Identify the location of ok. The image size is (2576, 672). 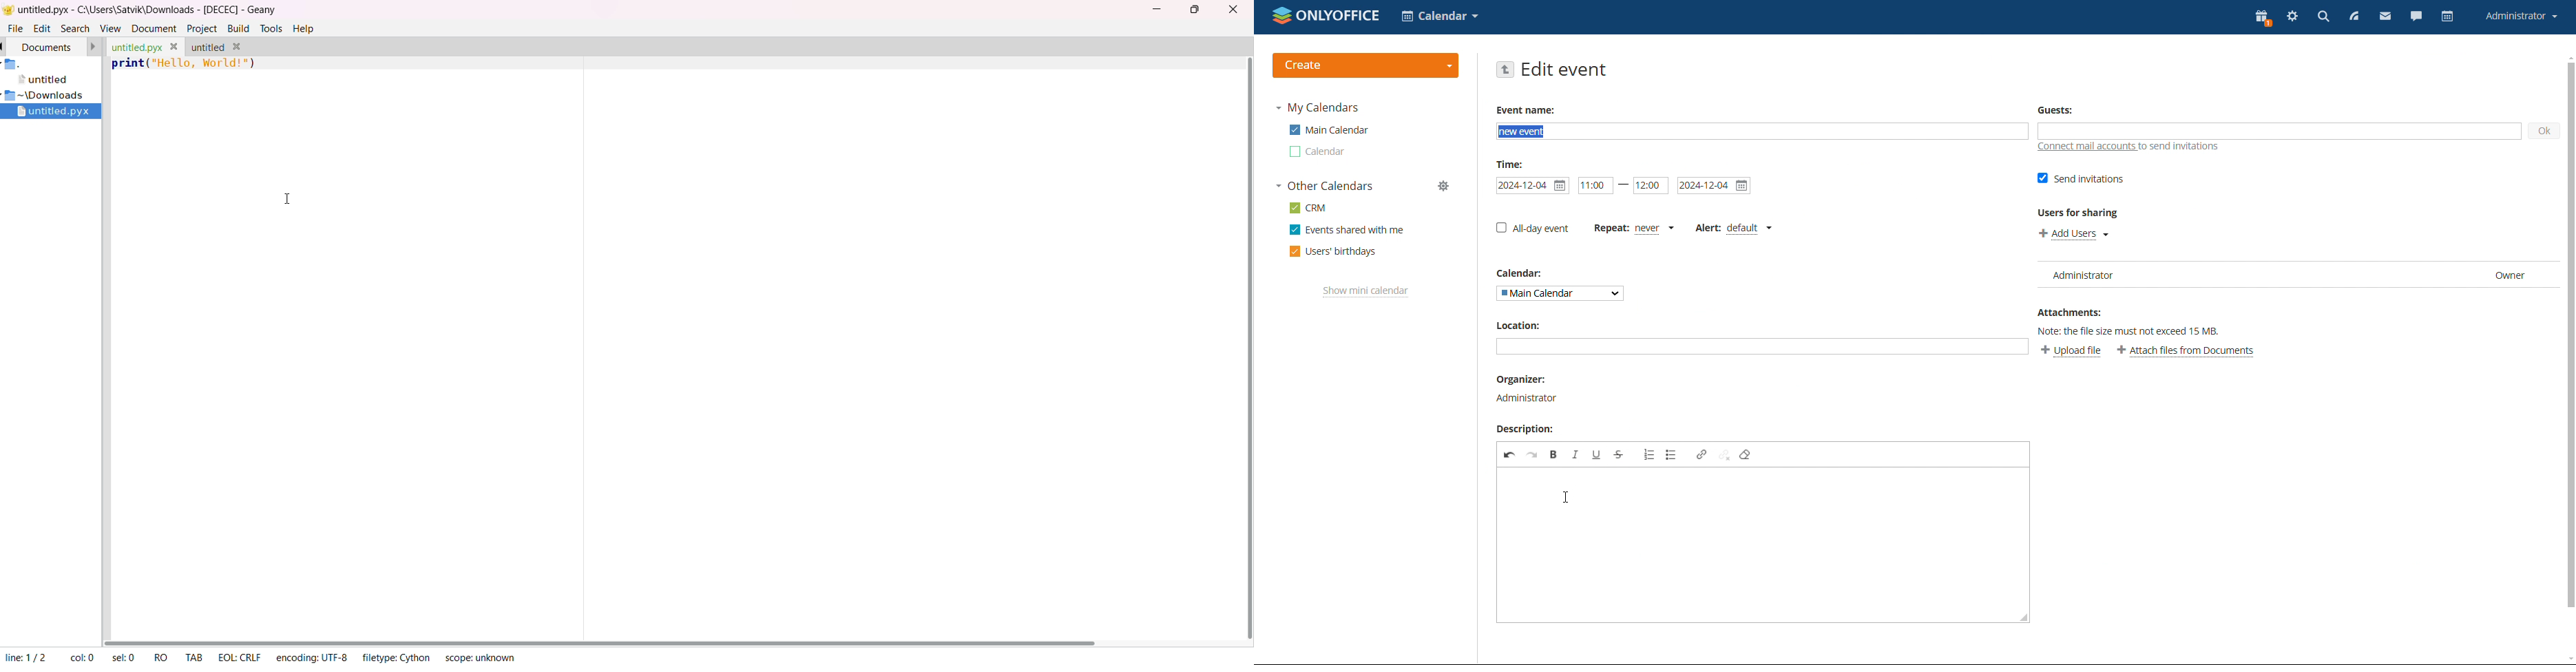
(2545, 131).